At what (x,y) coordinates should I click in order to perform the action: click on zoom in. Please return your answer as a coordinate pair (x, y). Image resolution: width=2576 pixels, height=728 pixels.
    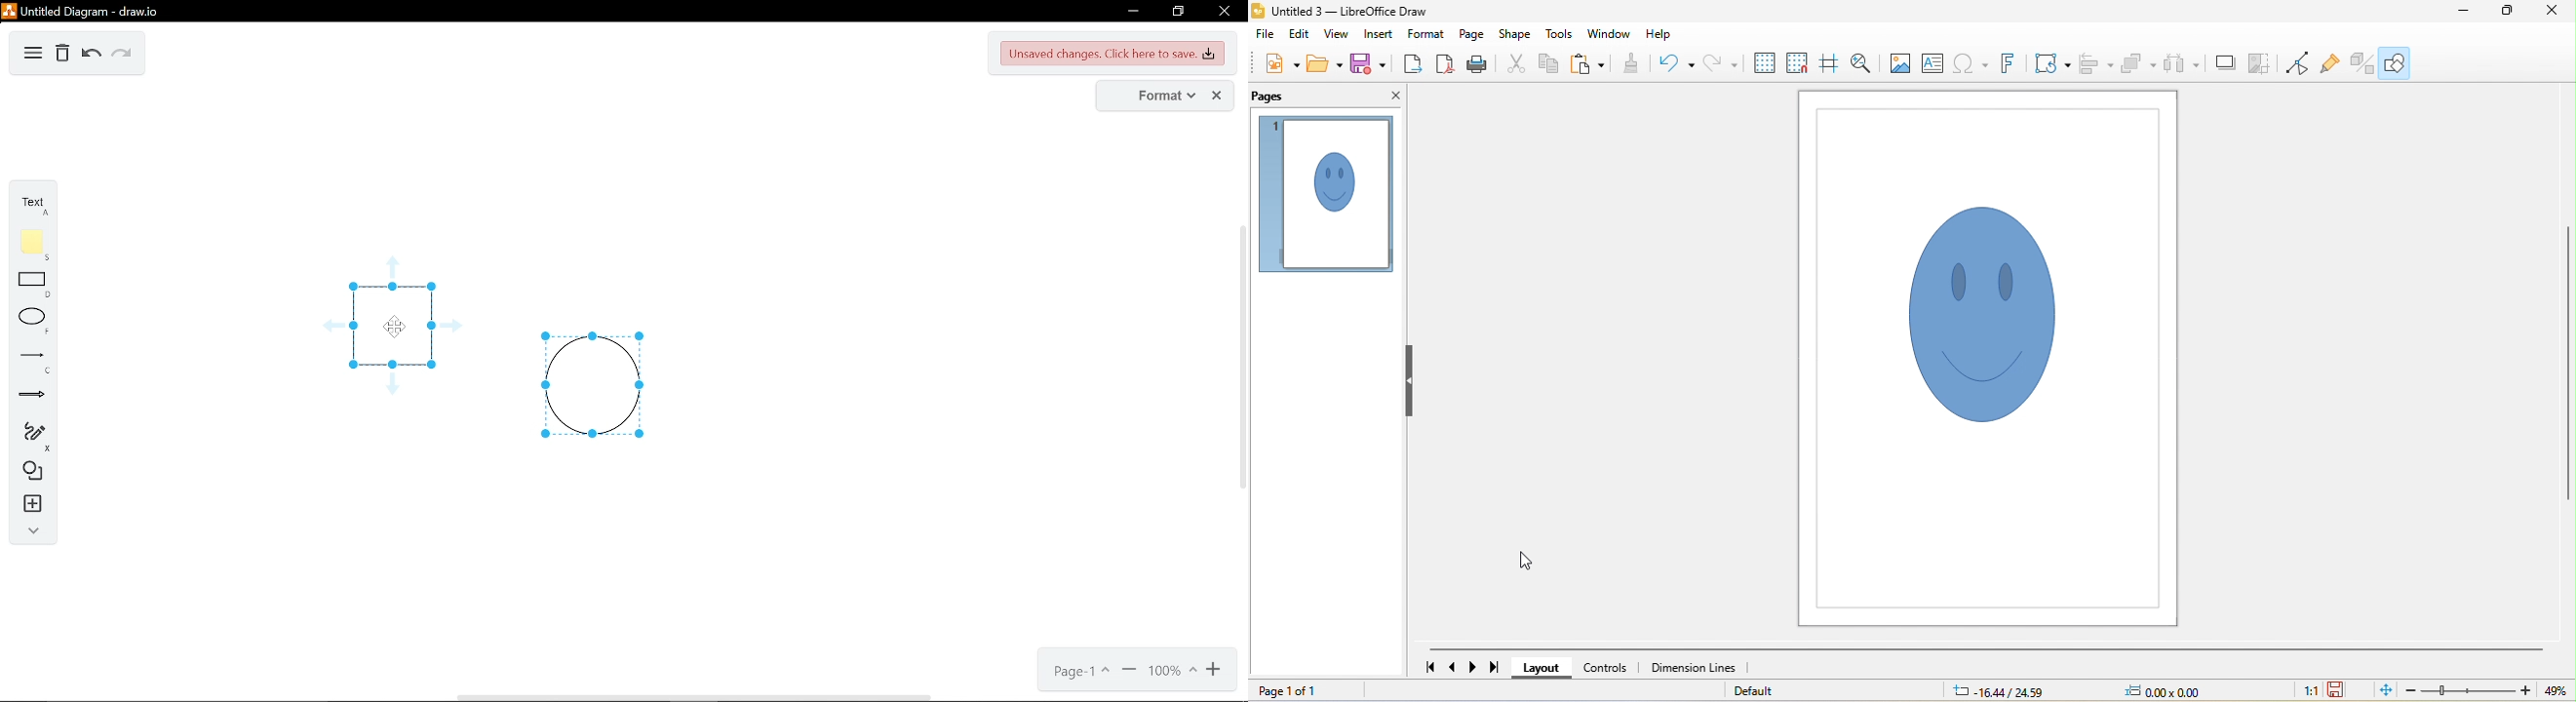
    Looking at the image, I should click on (1215, 673).